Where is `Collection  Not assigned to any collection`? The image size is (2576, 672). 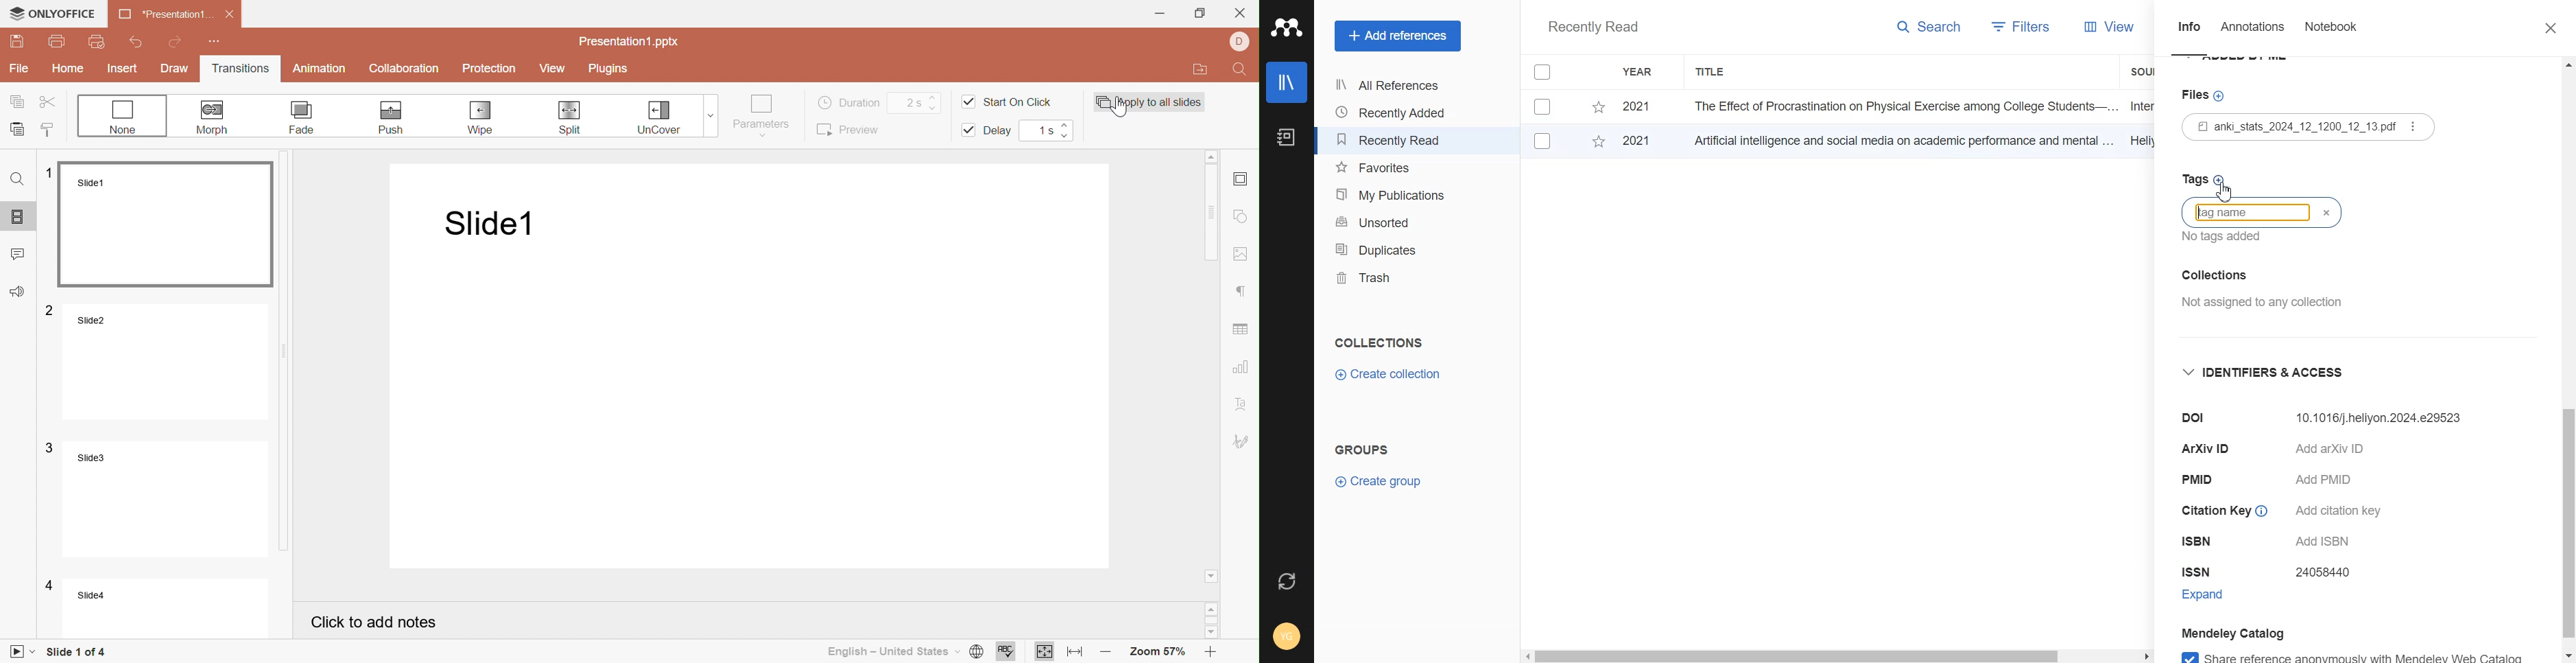
Collection  Not assigned to any collection is located at coordinates (2259, 295).